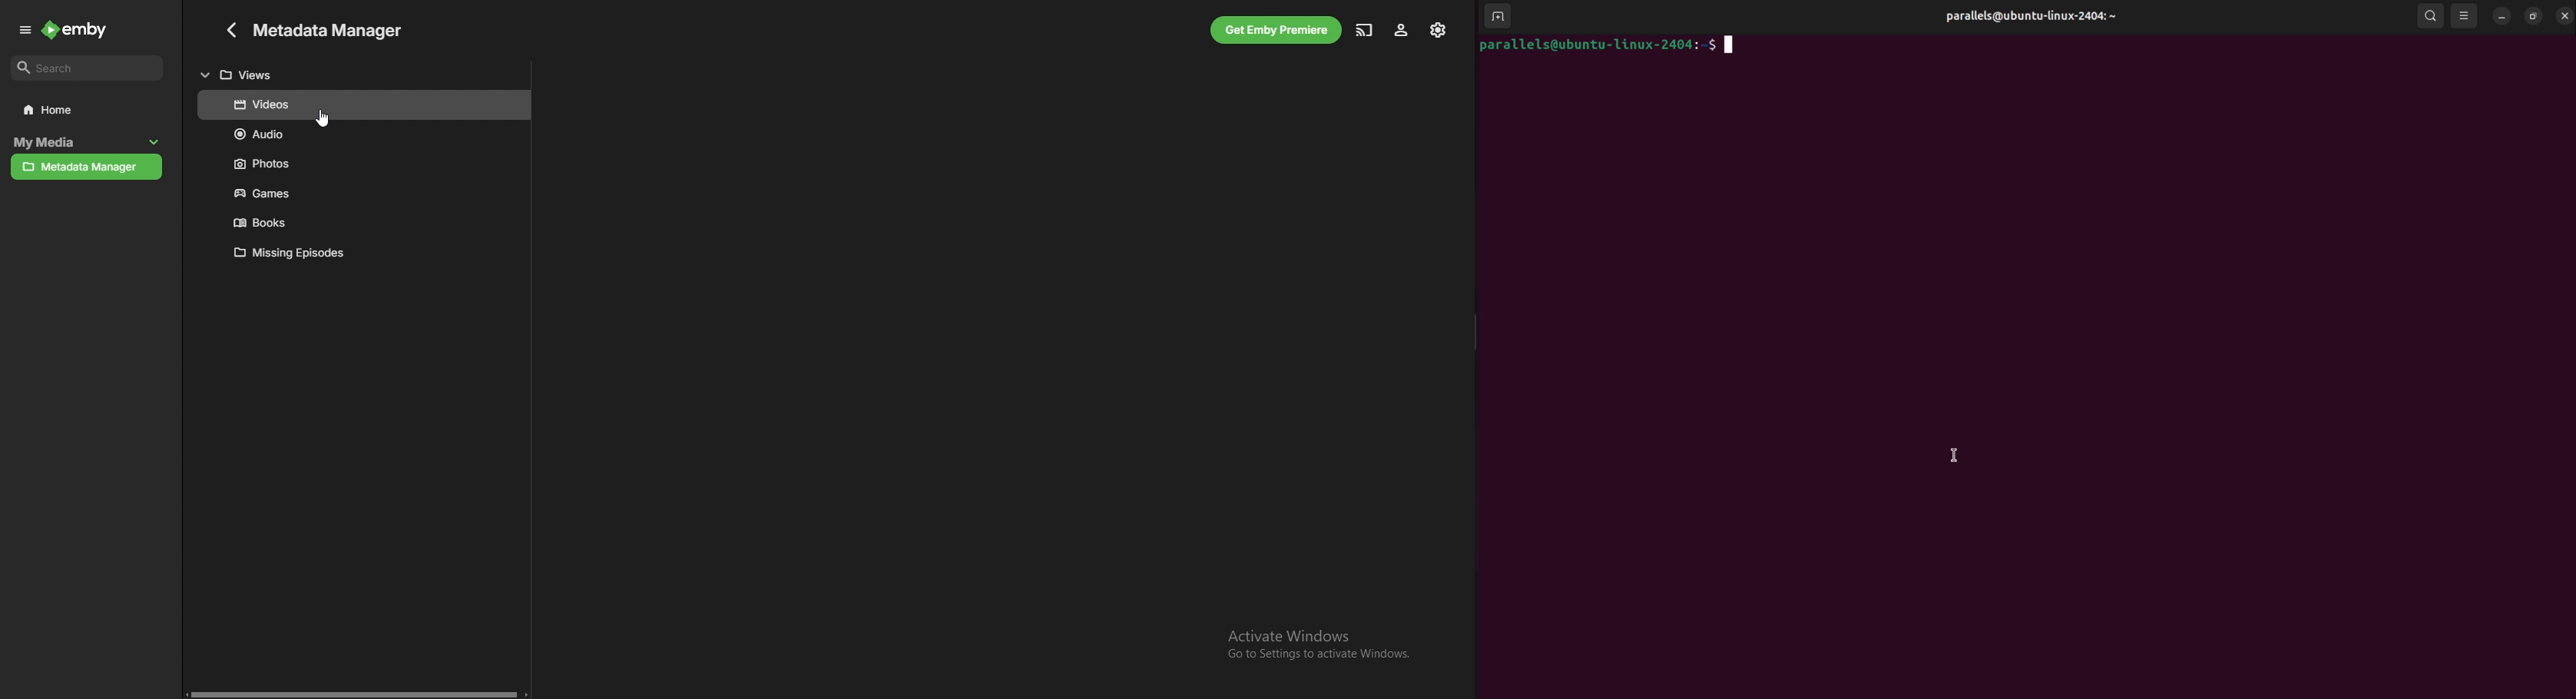 The width and height of the screenshot is (2576, 700). Describe the element at coordinates (88, 68) in the screenshot. I see `search bar` at that location.